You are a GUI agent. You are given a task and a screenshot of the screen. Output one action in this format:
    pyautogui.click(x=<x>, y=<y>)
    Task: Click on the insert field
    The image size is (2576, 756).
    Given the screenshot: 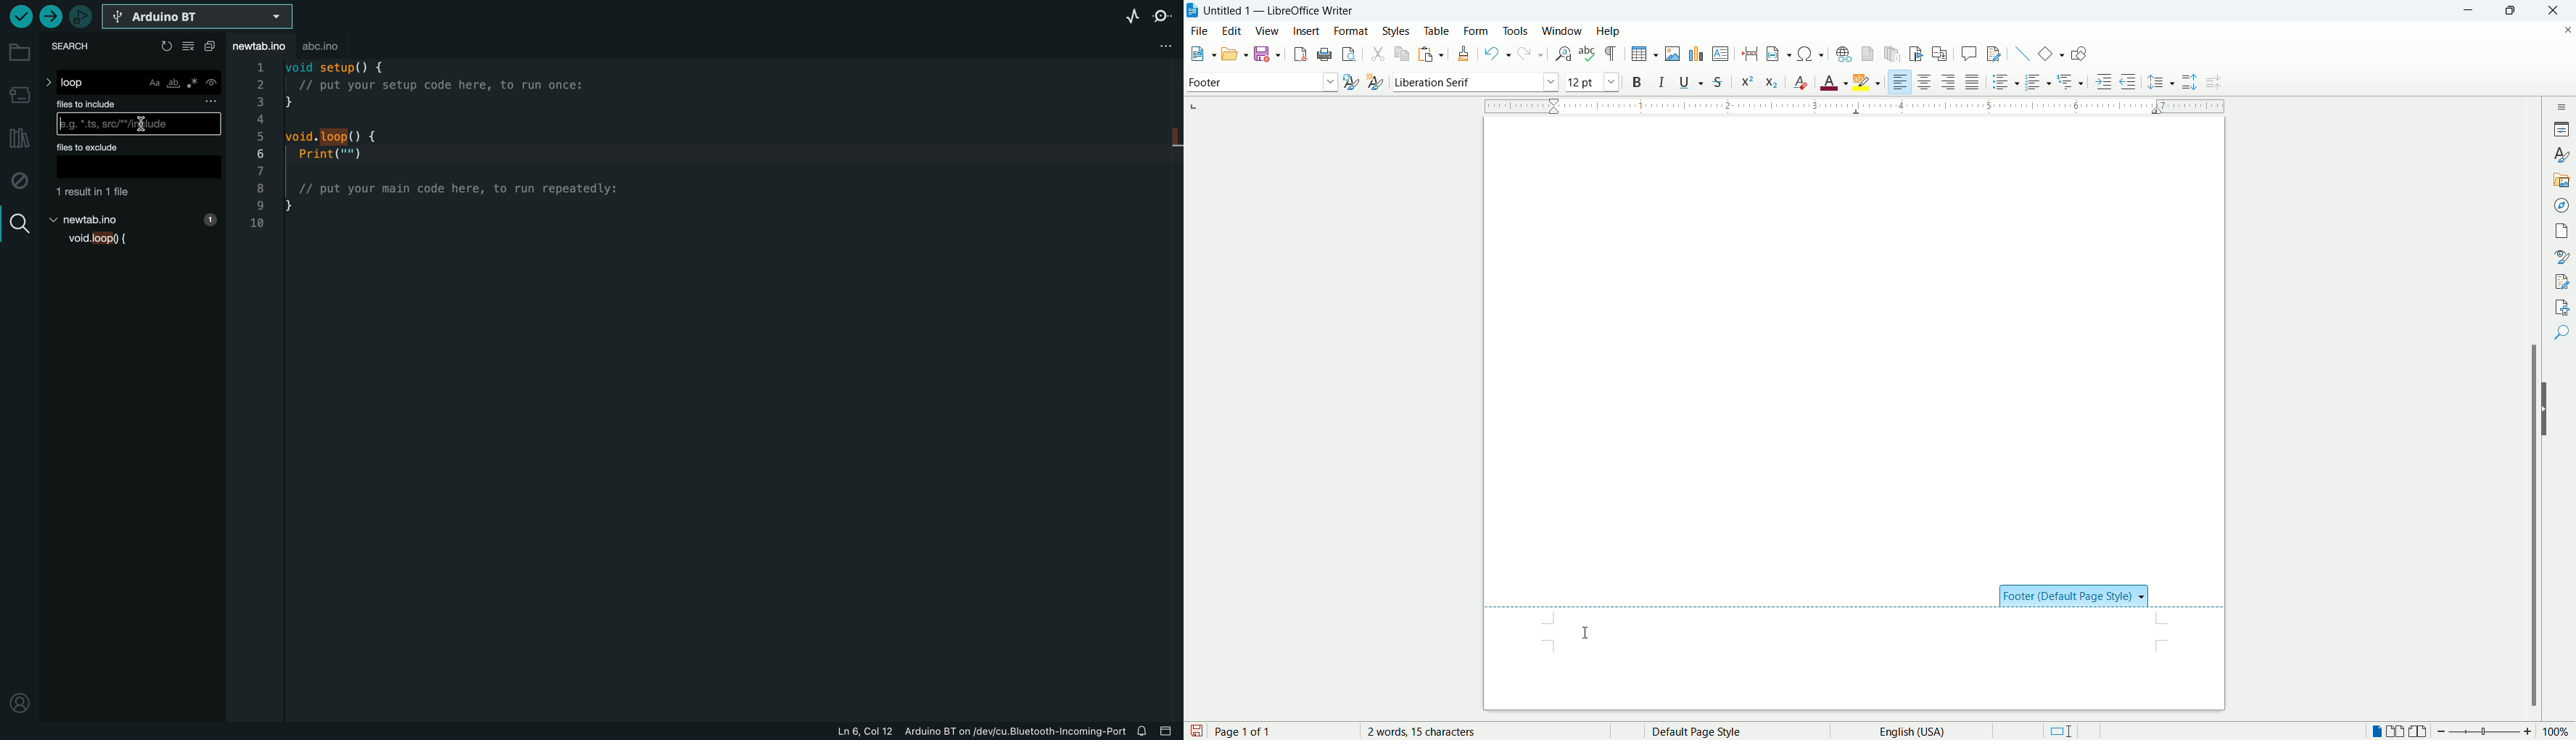 What is the action you would take?
    pyautogui.click(x=1778, y=54)
    